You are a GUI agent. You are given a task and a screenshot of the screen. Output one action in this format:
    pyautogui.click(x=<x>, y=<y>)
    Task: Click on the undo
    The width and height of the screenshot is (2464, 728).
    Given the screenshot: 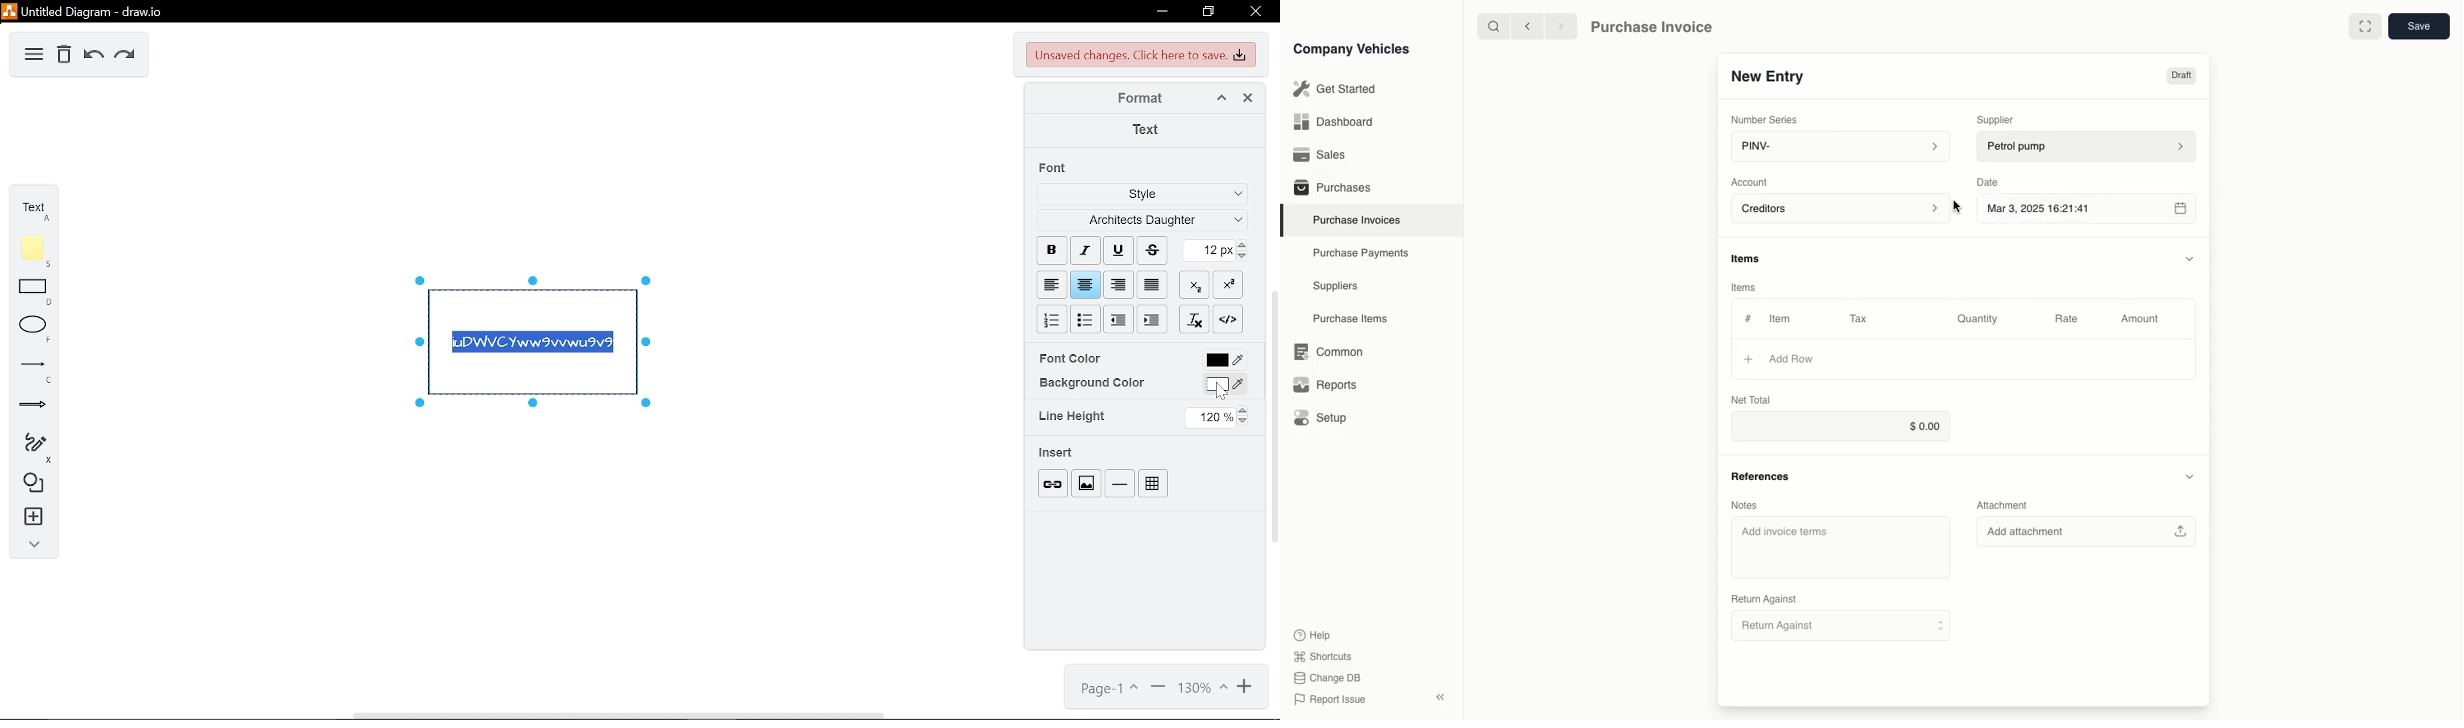 What is the action you would take?
    pyautogui.click(x=94, y=56)
    